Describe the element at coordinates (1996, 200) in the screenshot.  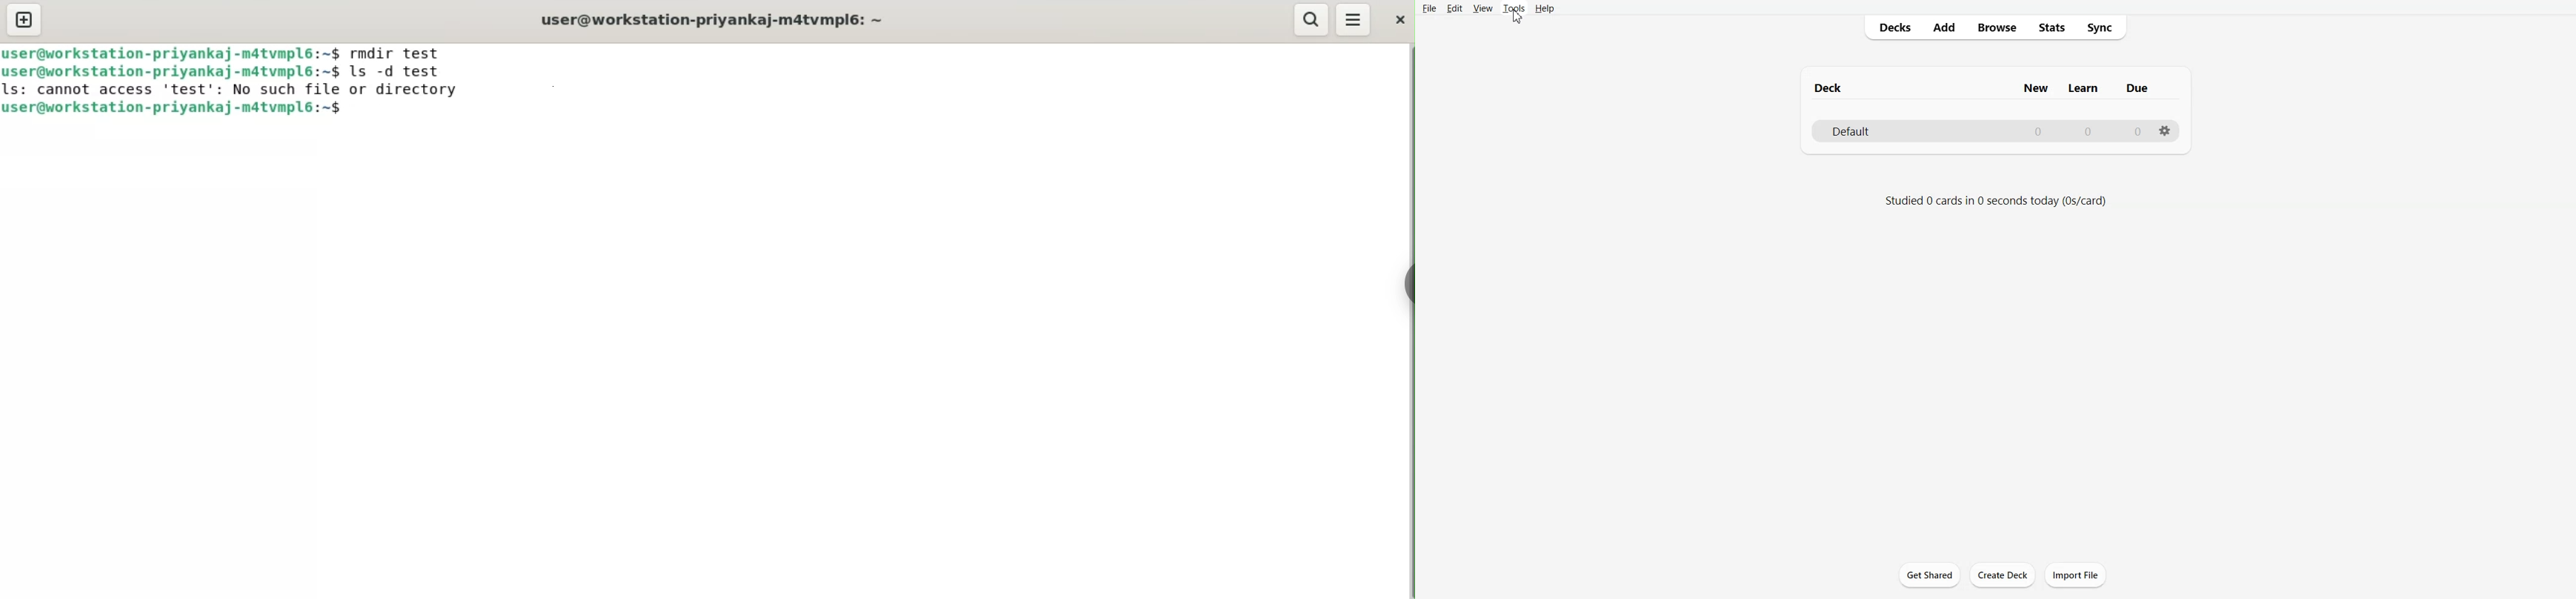
I see `Text 2` at that location.